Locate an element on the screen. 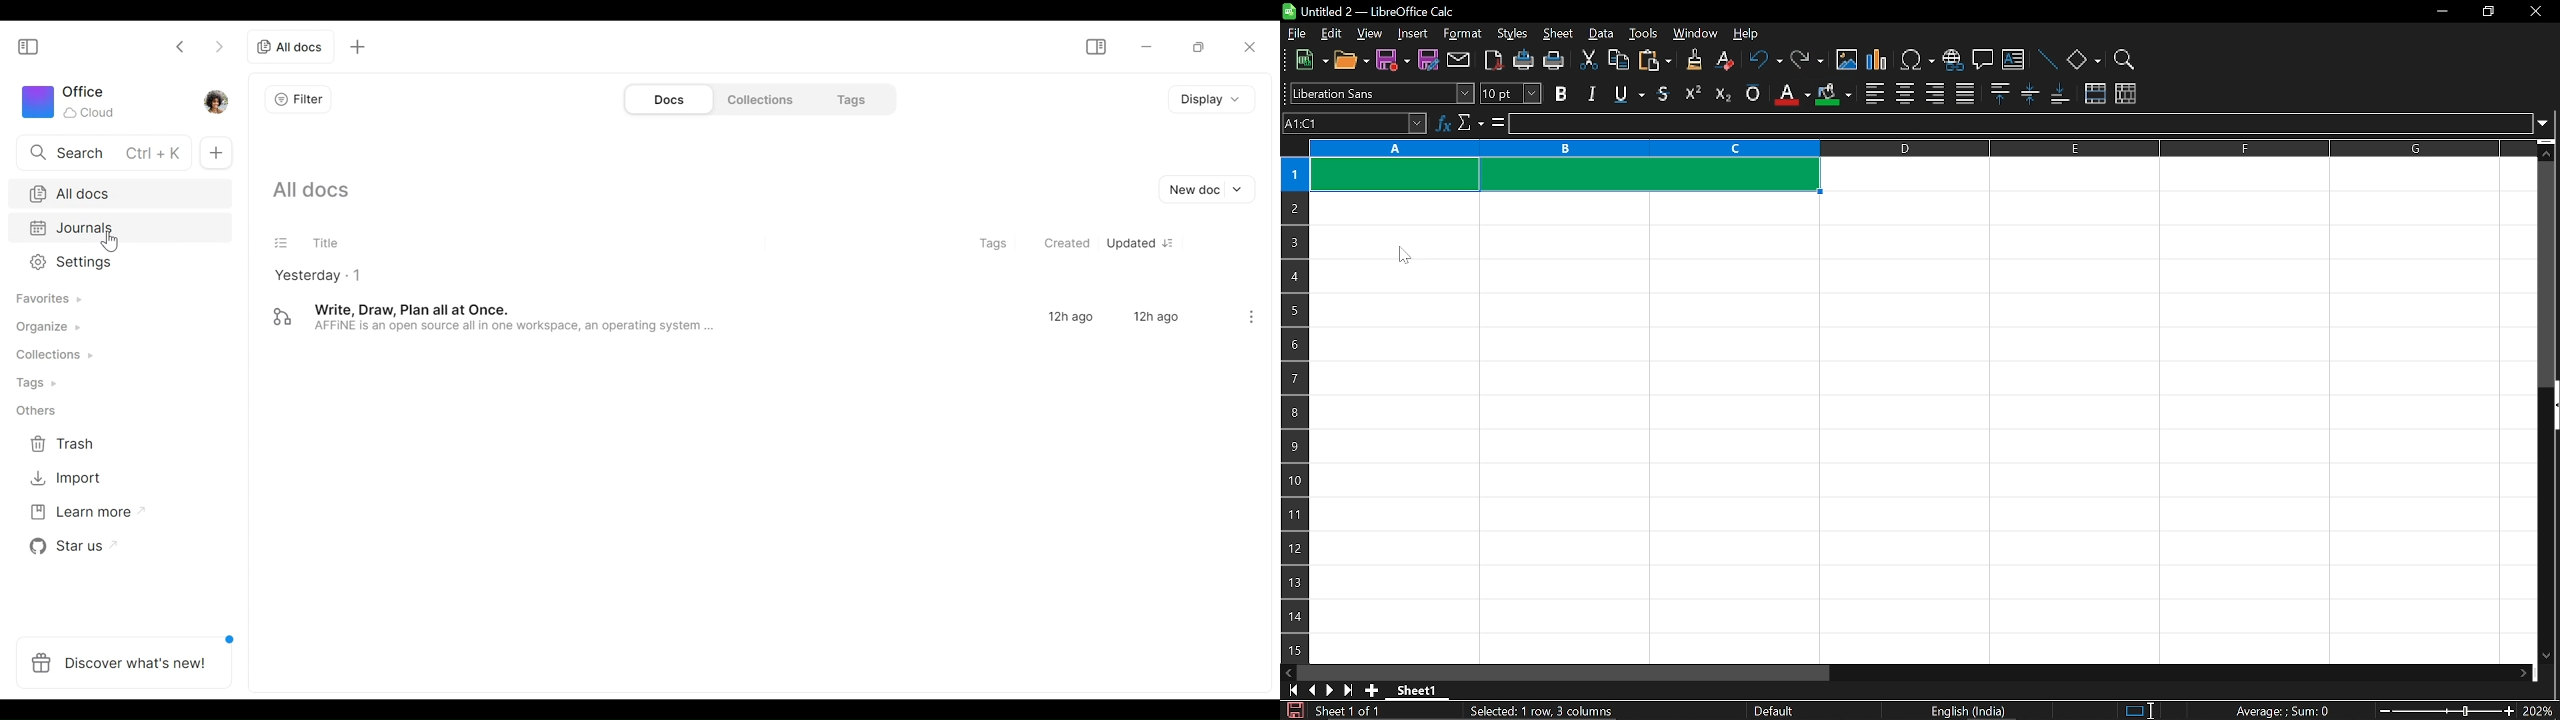 This screenshot has height=728, width=2576. columns is located at coordinates (1920, 149).